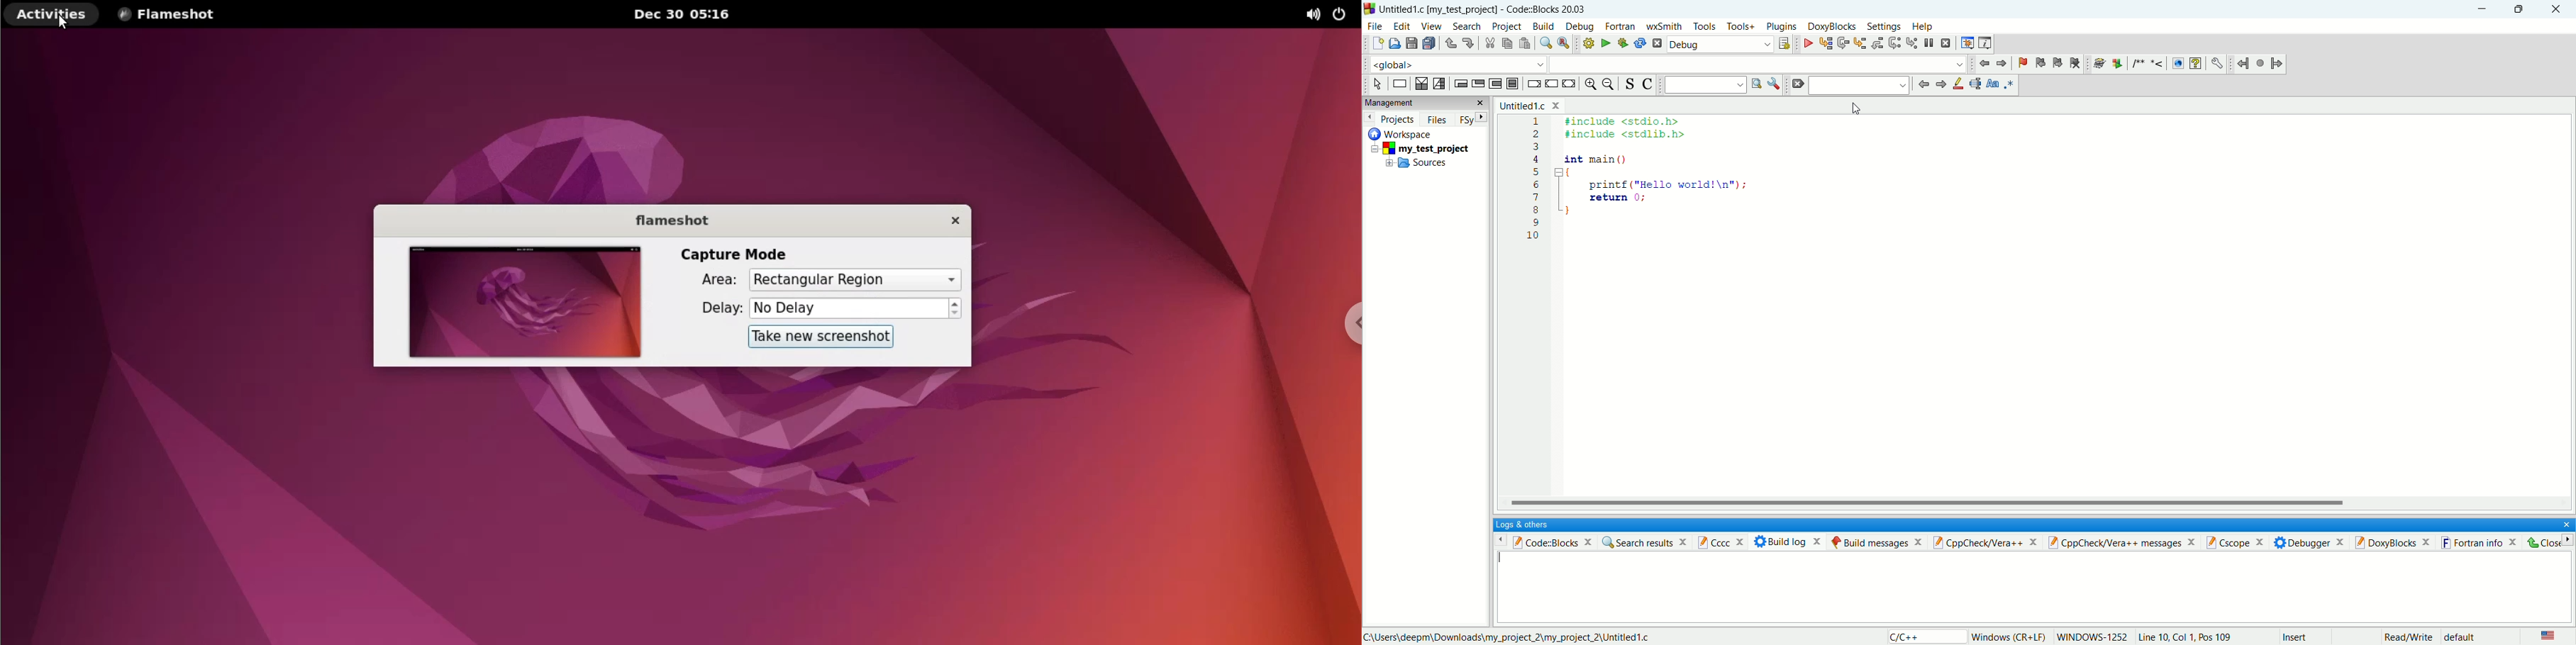  Describe the element at coordinates (2548, 543) in the screenshot. I see `close` at that location.